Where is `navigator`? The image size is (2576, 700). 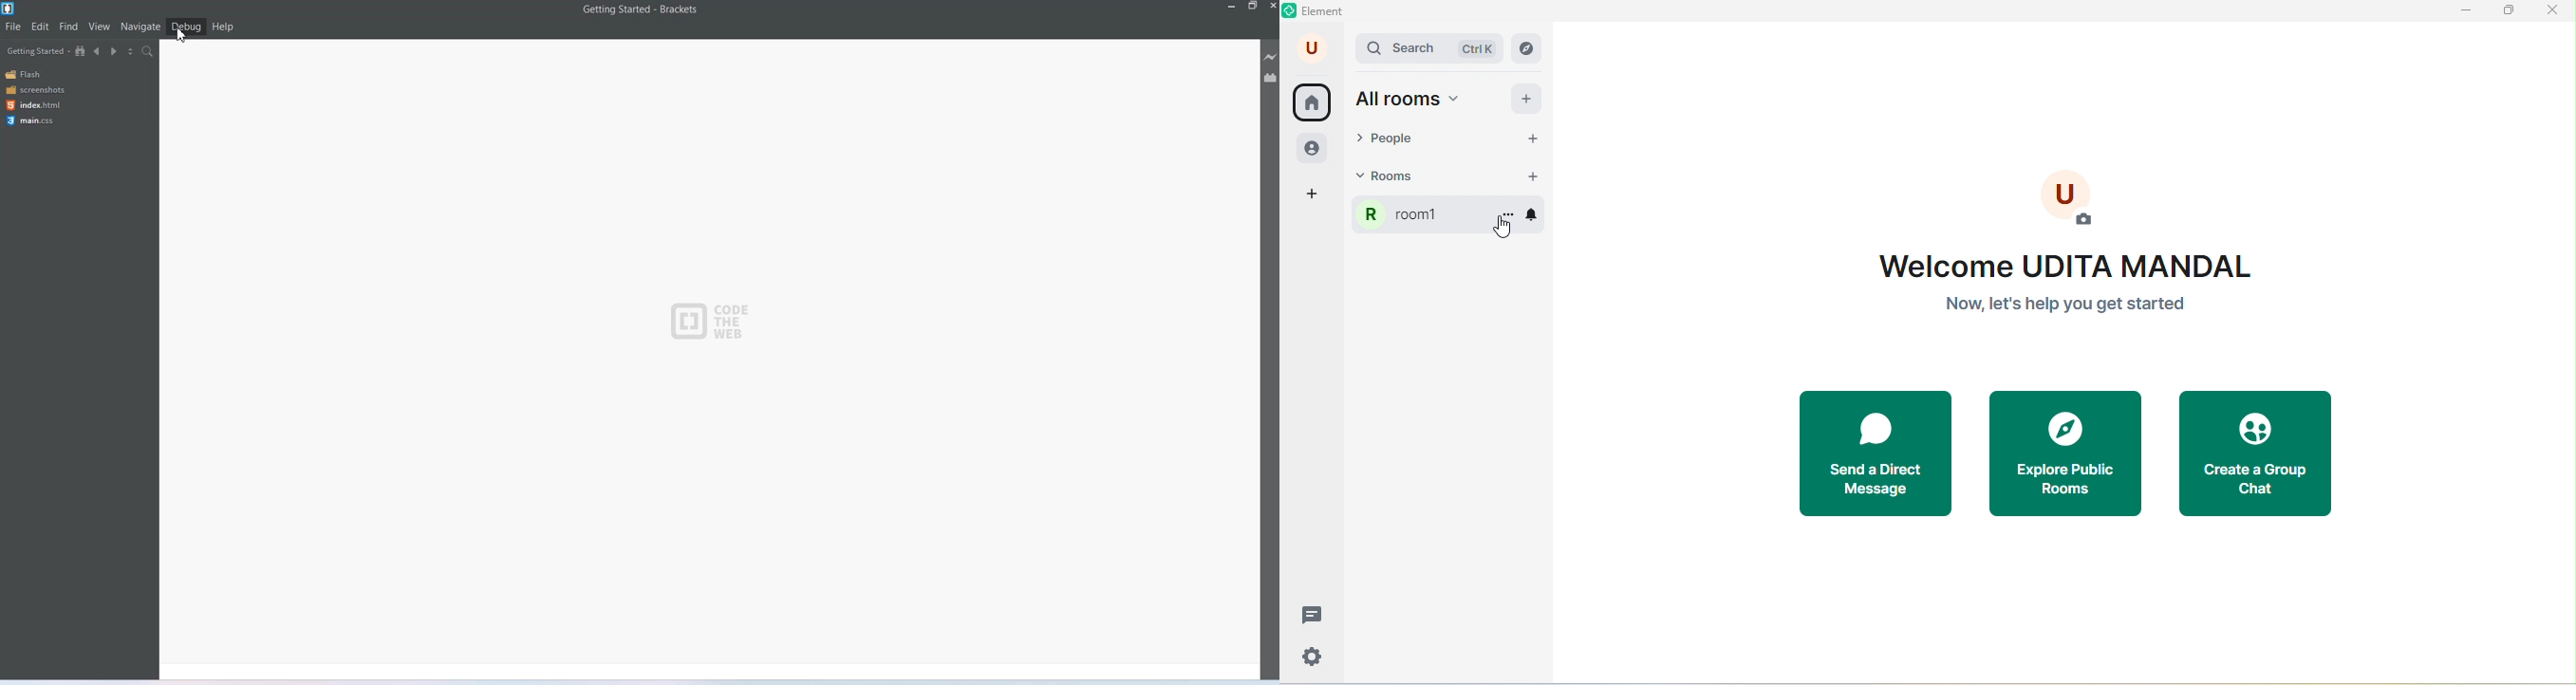
navigator is located at coordinates (1526, 48).